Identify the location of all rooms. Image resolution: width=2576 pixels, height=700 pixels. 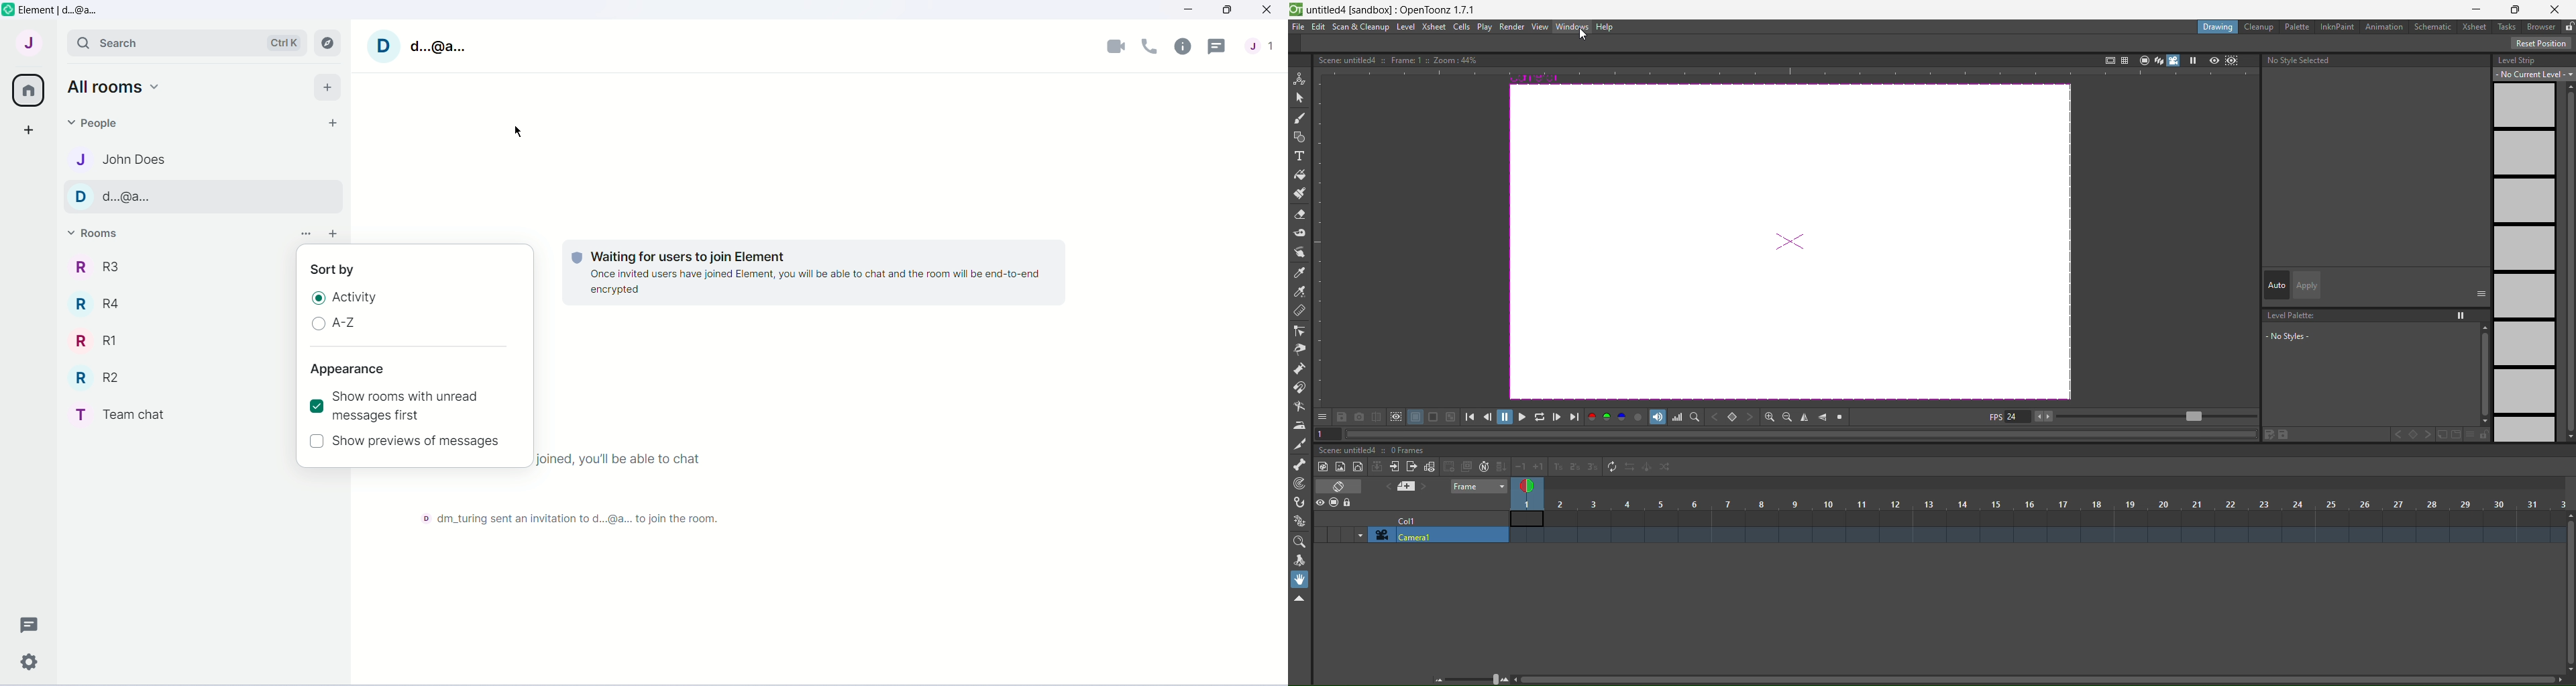
(115, 86).